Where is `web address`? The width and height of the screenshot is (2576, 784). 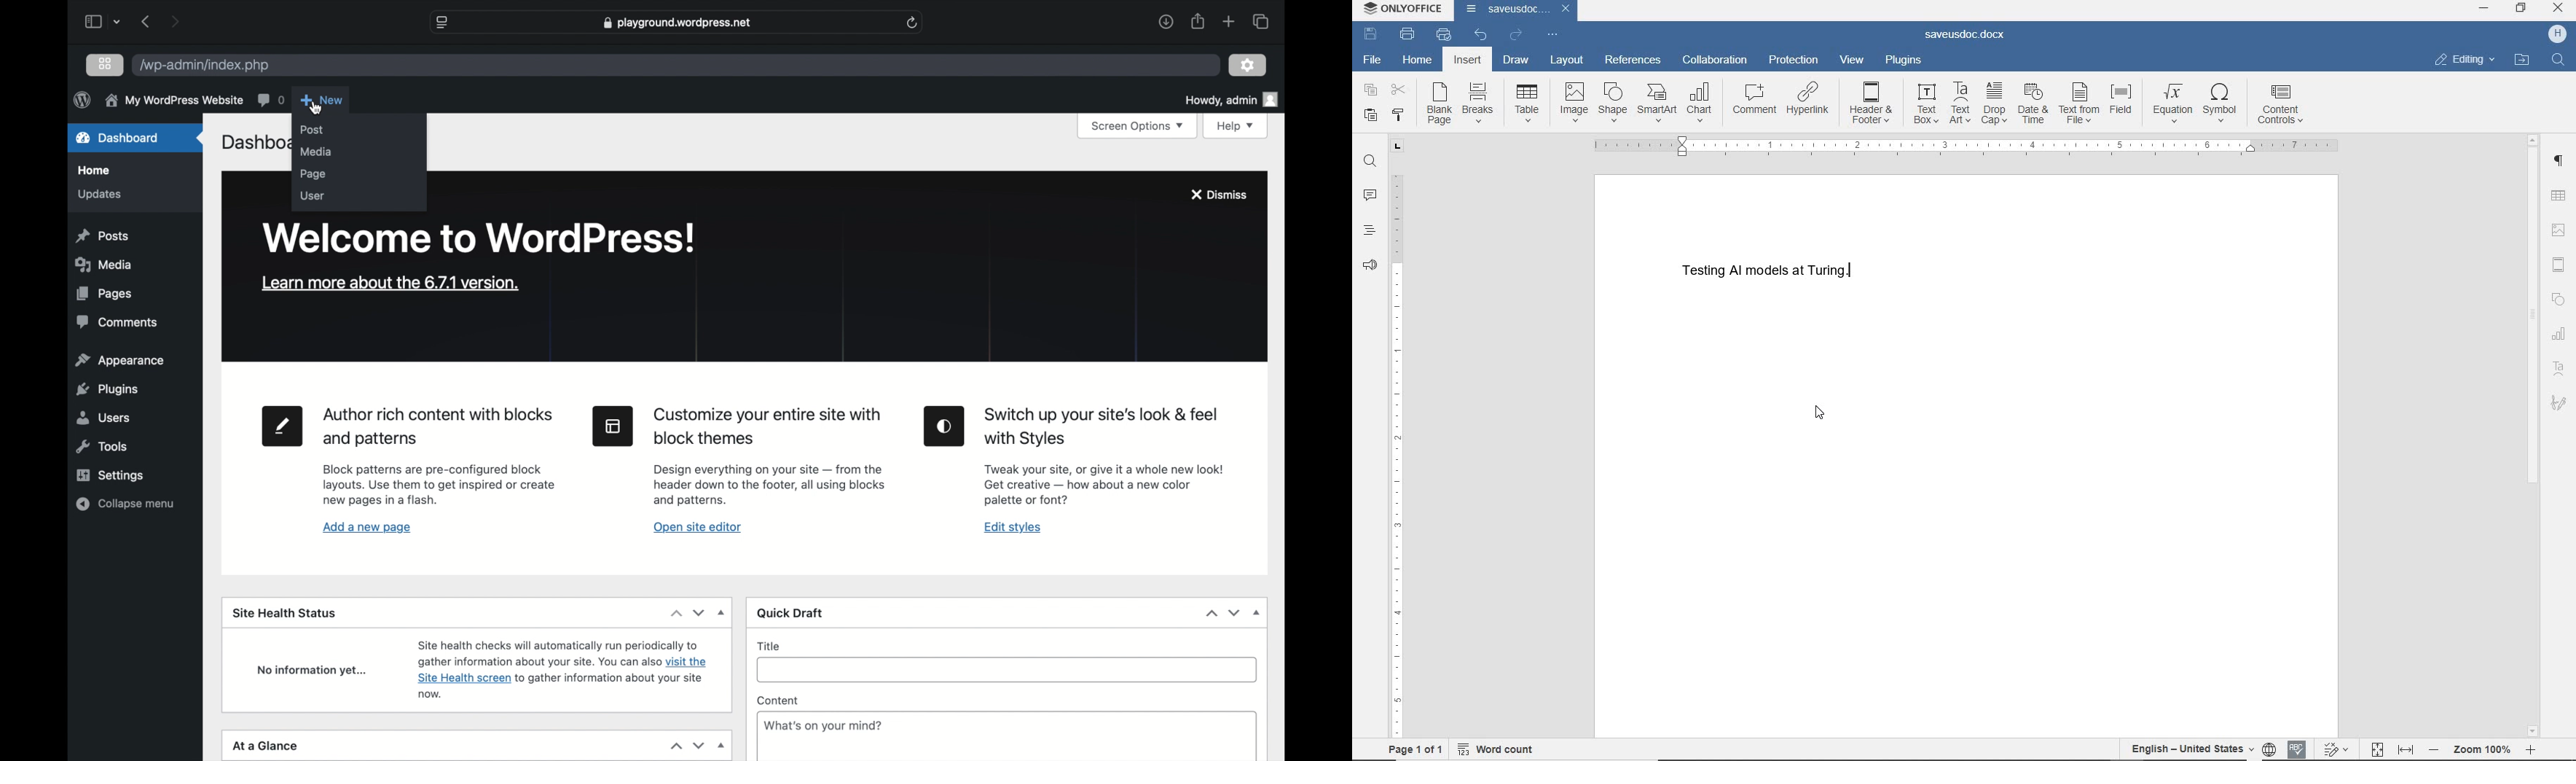
web address is located at coordinates (676, 23).